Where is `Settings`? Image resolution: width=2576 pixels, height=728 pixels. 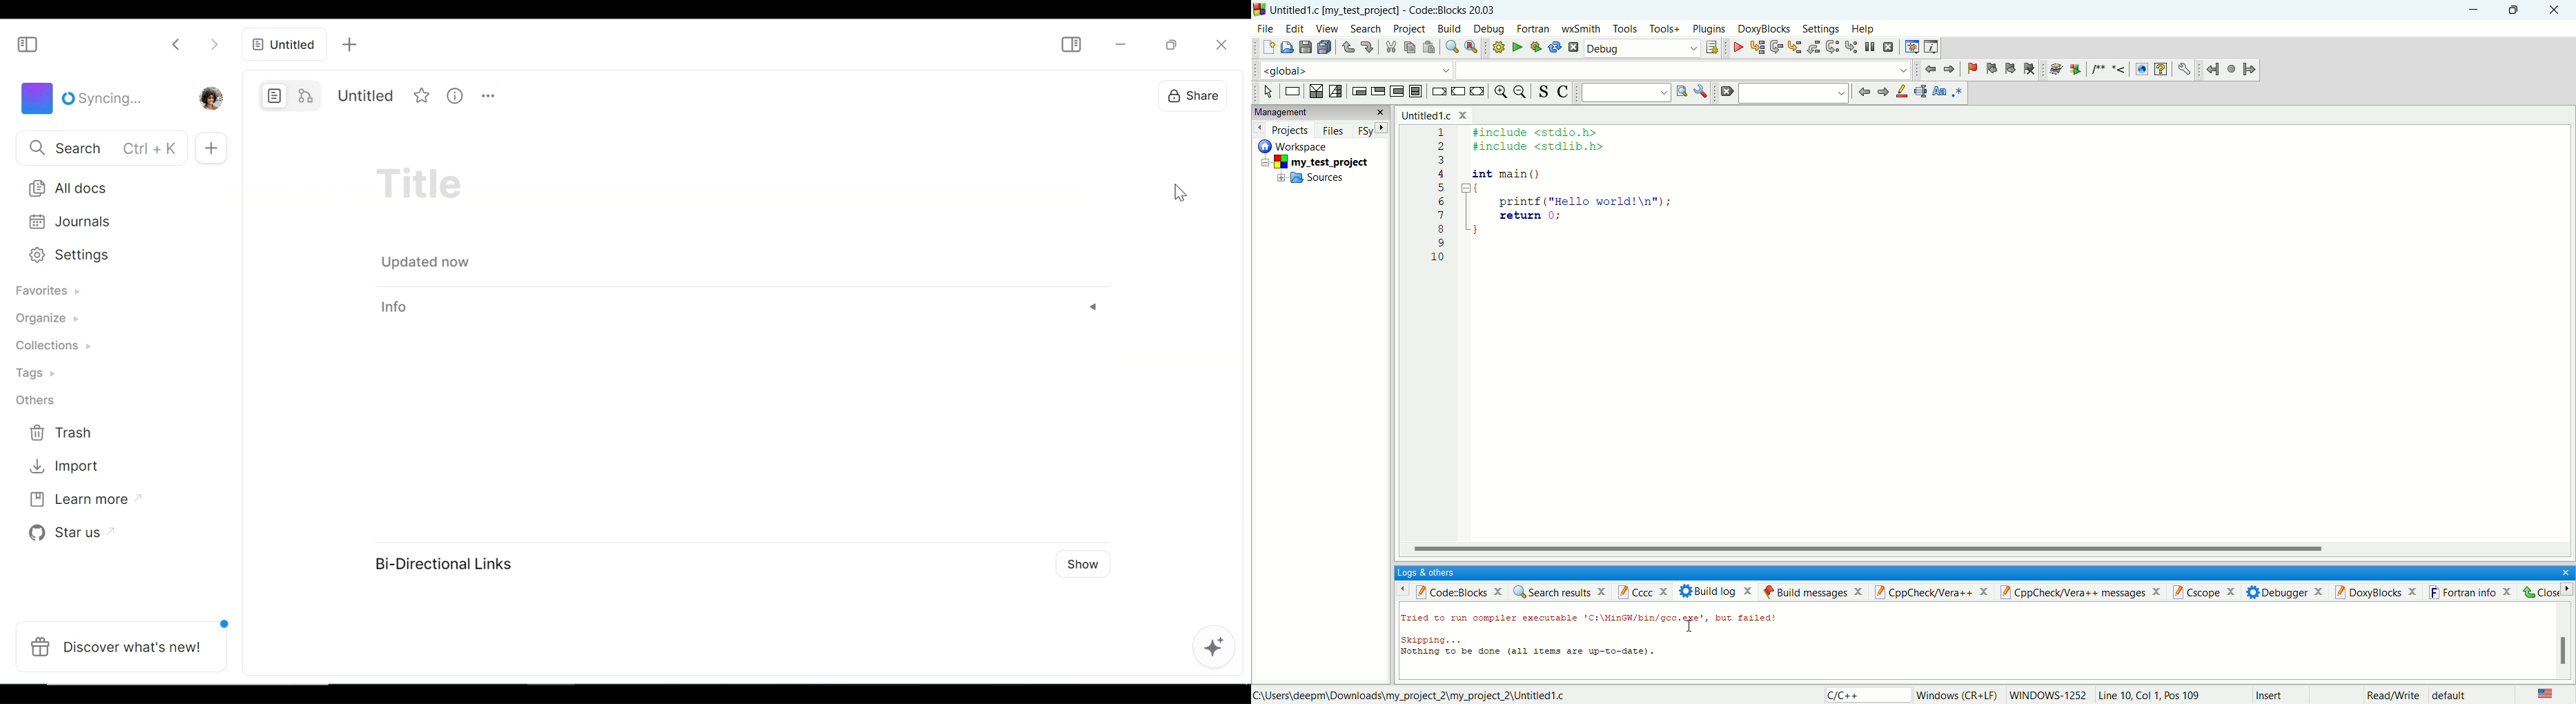 Settings is located at coordinates (110, 255).